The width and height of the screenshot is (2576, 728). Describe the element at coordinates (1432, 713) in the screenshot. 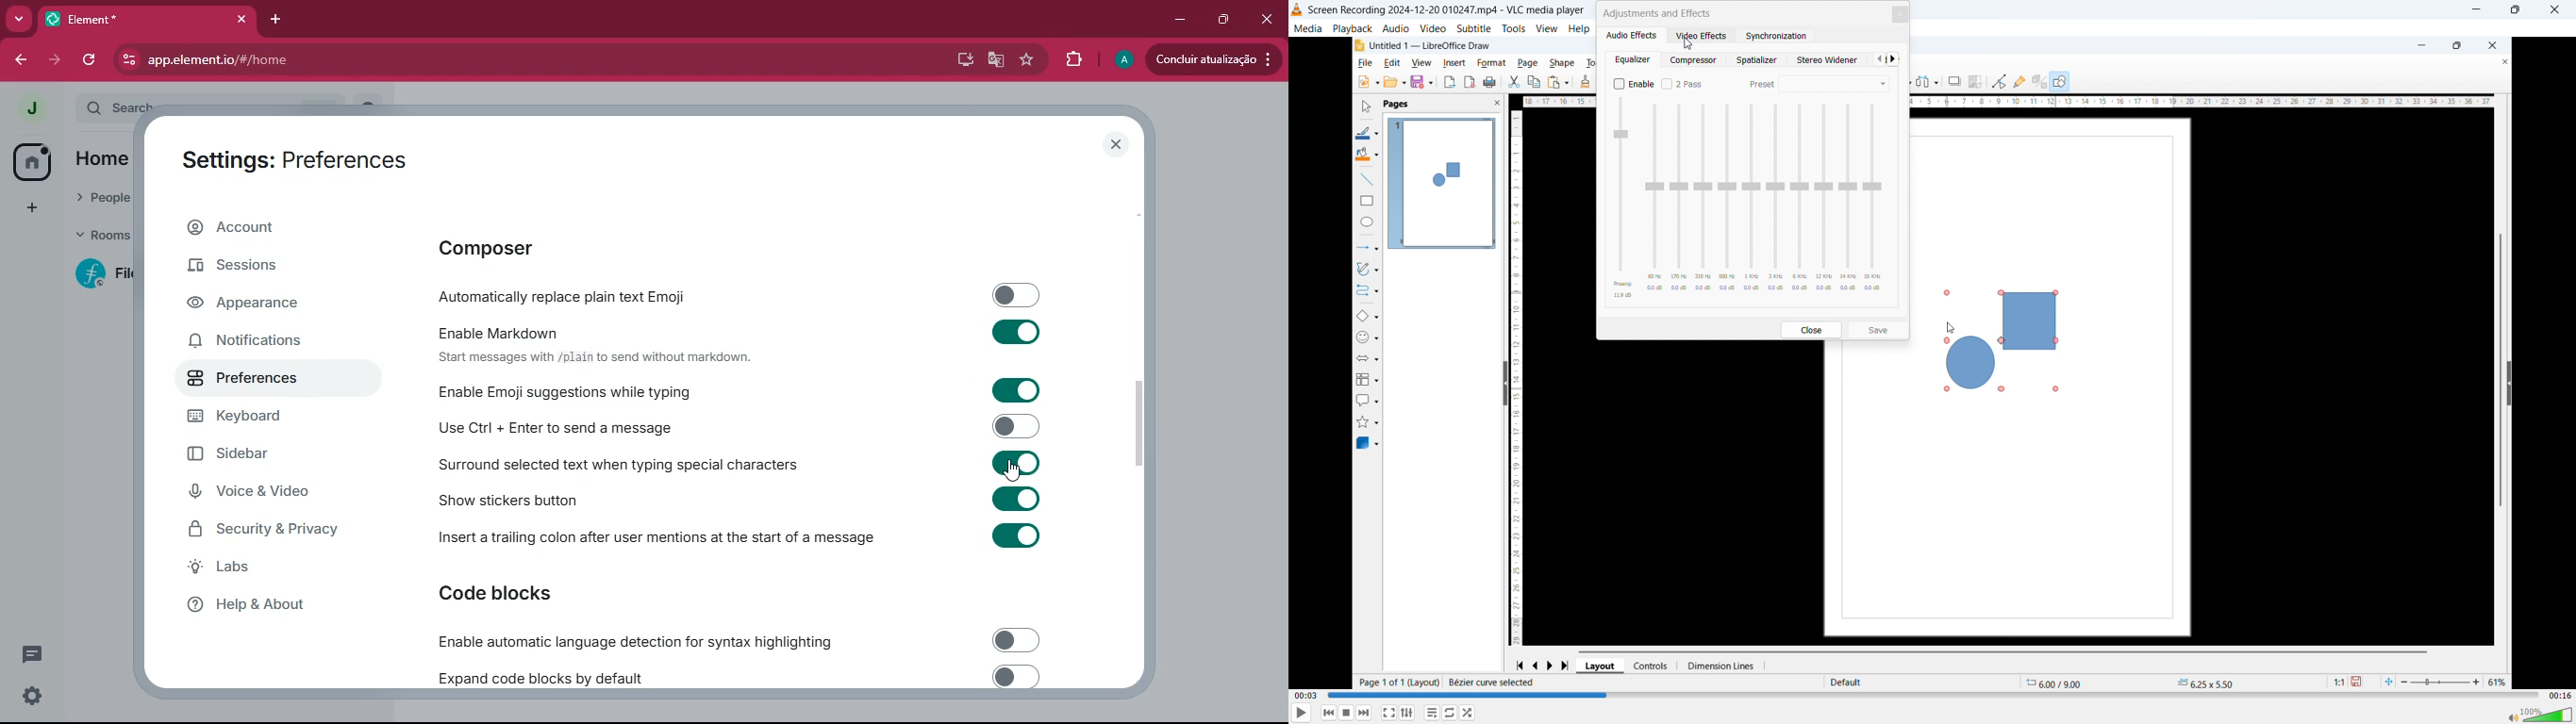

I see `Toggle playlist` at that location.